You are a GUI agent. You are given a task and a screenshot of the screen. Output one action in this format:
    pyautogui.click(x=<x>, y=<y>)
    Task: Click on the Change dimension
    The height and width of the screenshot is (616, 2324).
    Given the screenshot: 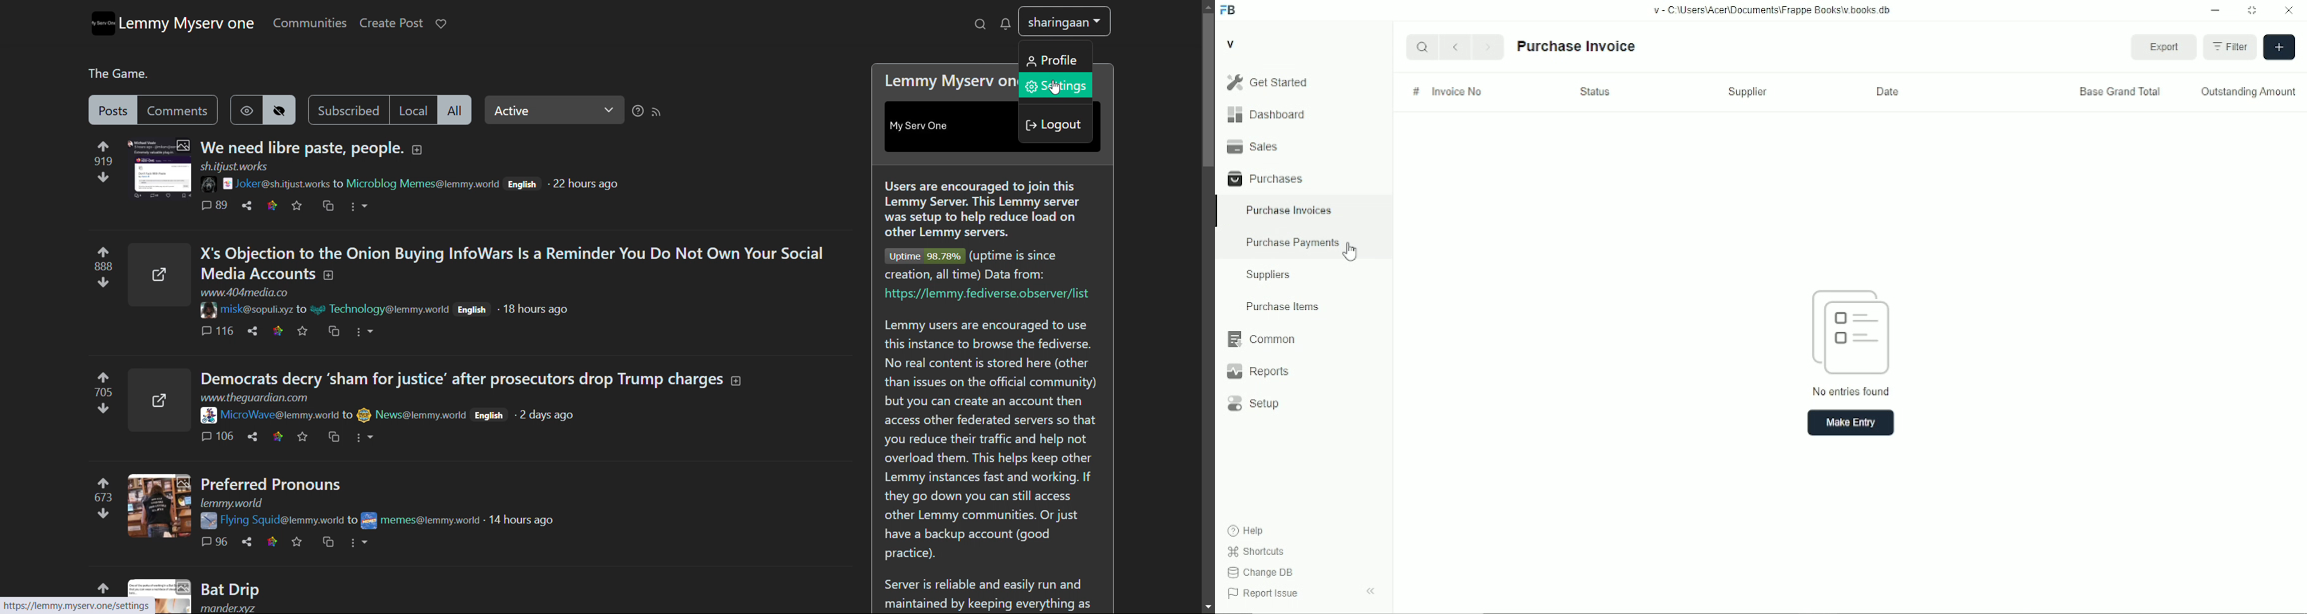 What is the action you would take?
    pyautogui.click(x=2252, y=10)
    